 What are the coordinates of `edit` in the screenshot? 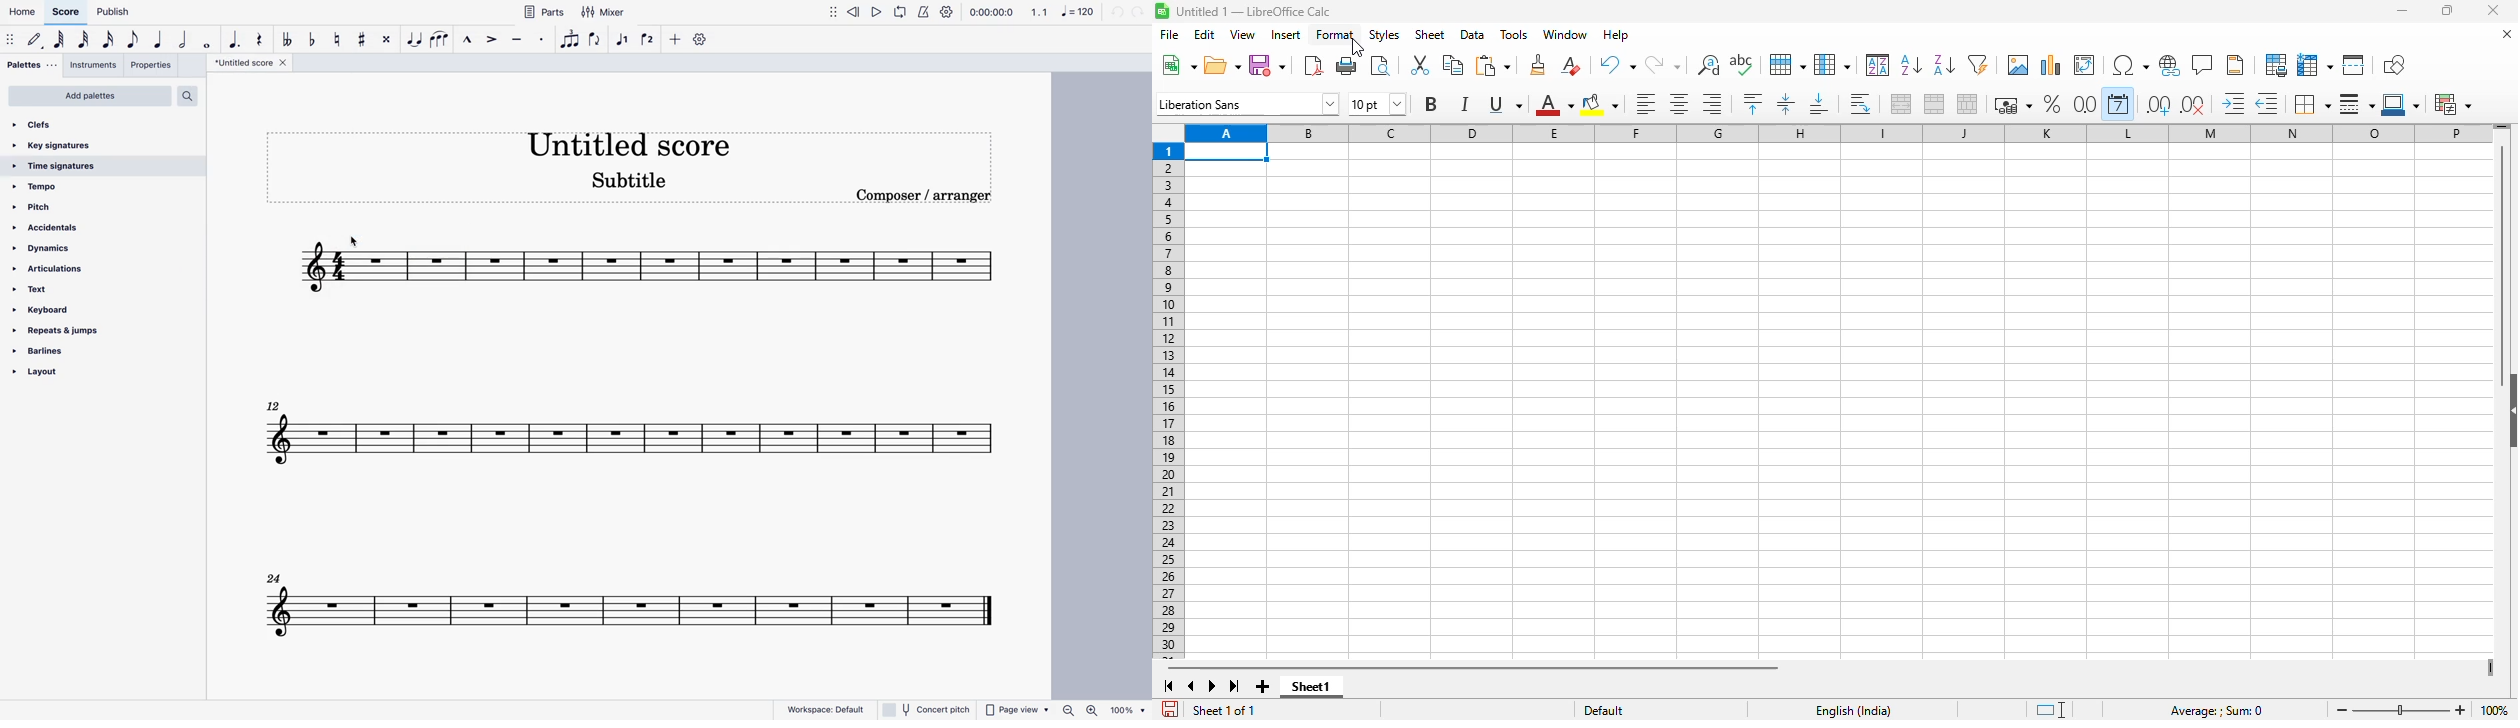 It's located at (1204, 35).